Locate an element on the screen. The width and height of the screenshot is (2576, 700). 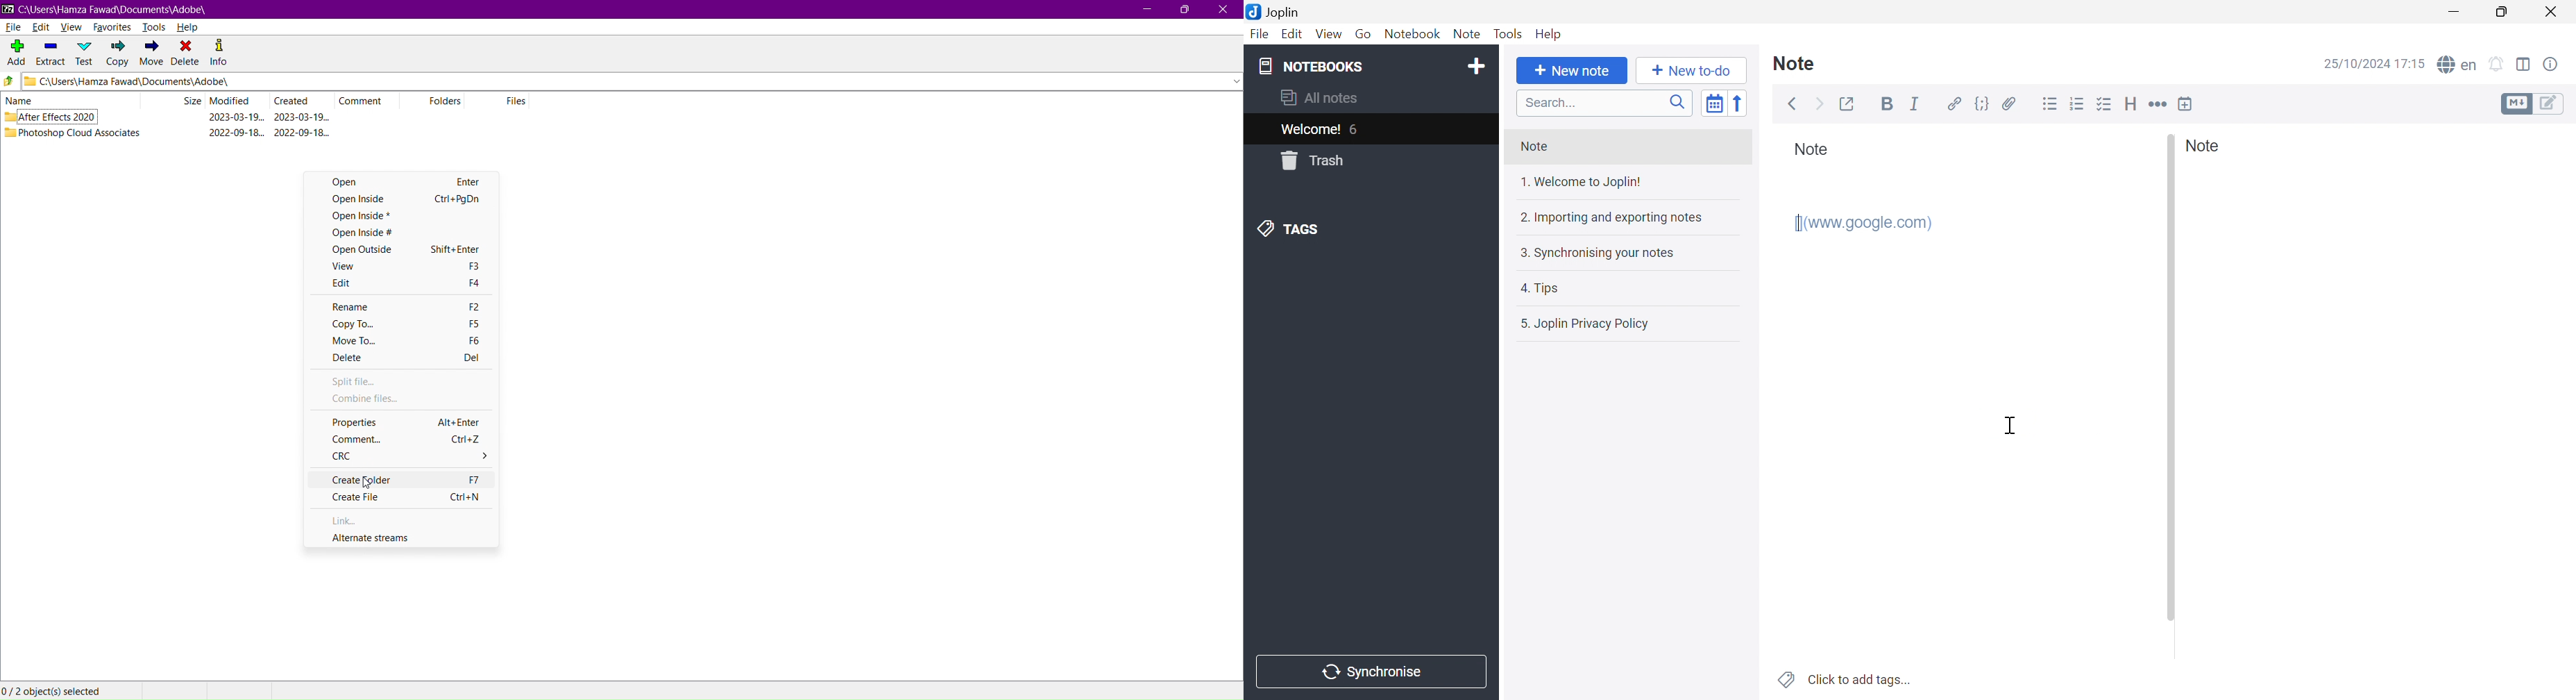
Note is located at coordinates (1468, 35).